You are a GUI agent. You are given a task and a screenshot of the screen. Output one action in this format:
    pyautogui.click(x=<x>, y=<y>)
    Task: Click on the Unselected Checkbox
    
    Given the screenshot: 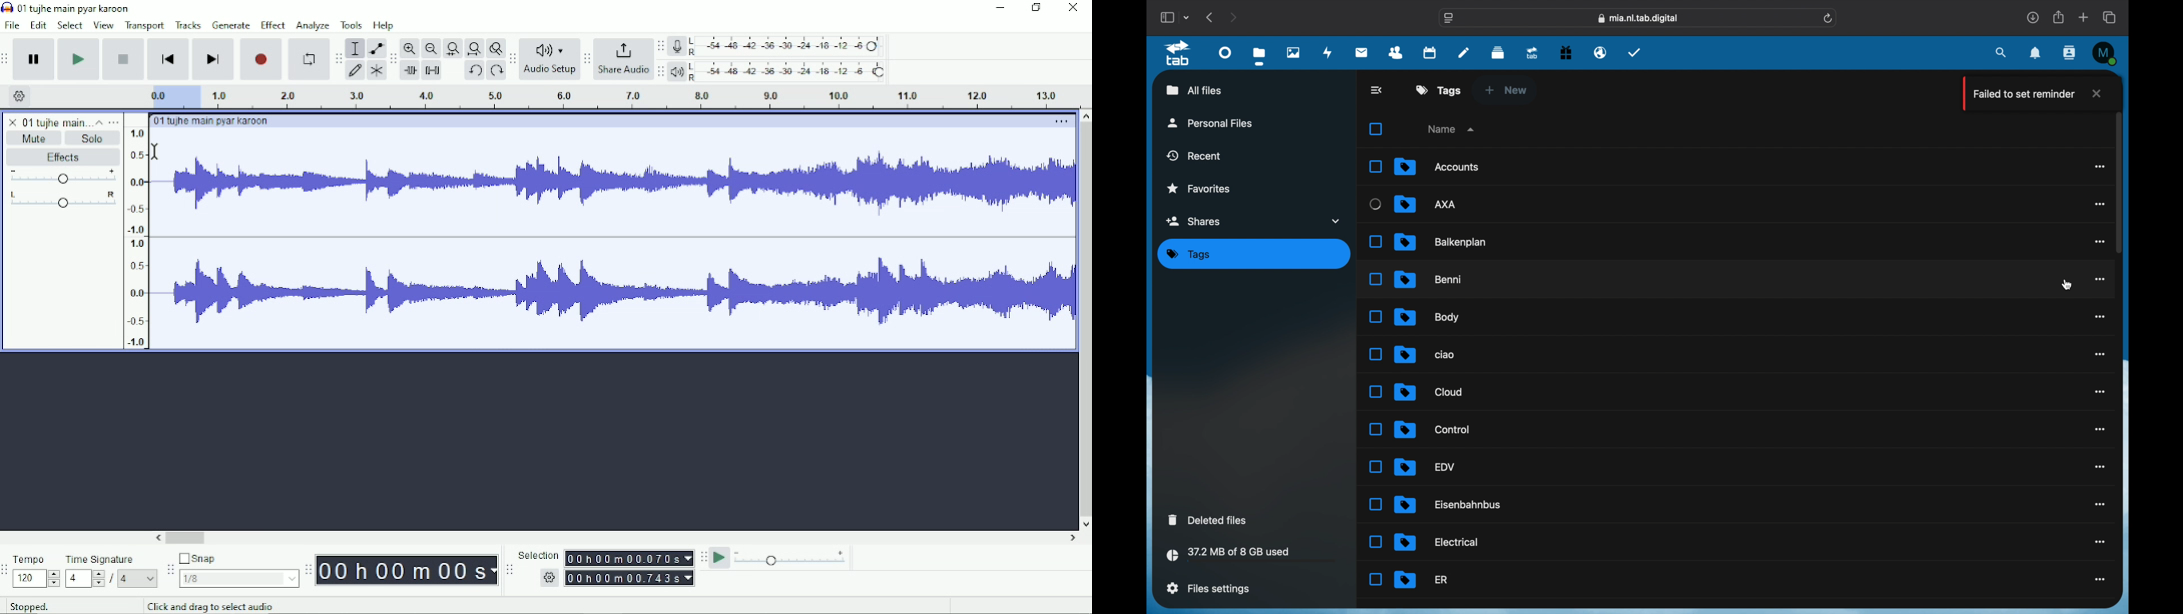 What is the action you would take?
    pyautogui.click(x=1377, y=279)
    